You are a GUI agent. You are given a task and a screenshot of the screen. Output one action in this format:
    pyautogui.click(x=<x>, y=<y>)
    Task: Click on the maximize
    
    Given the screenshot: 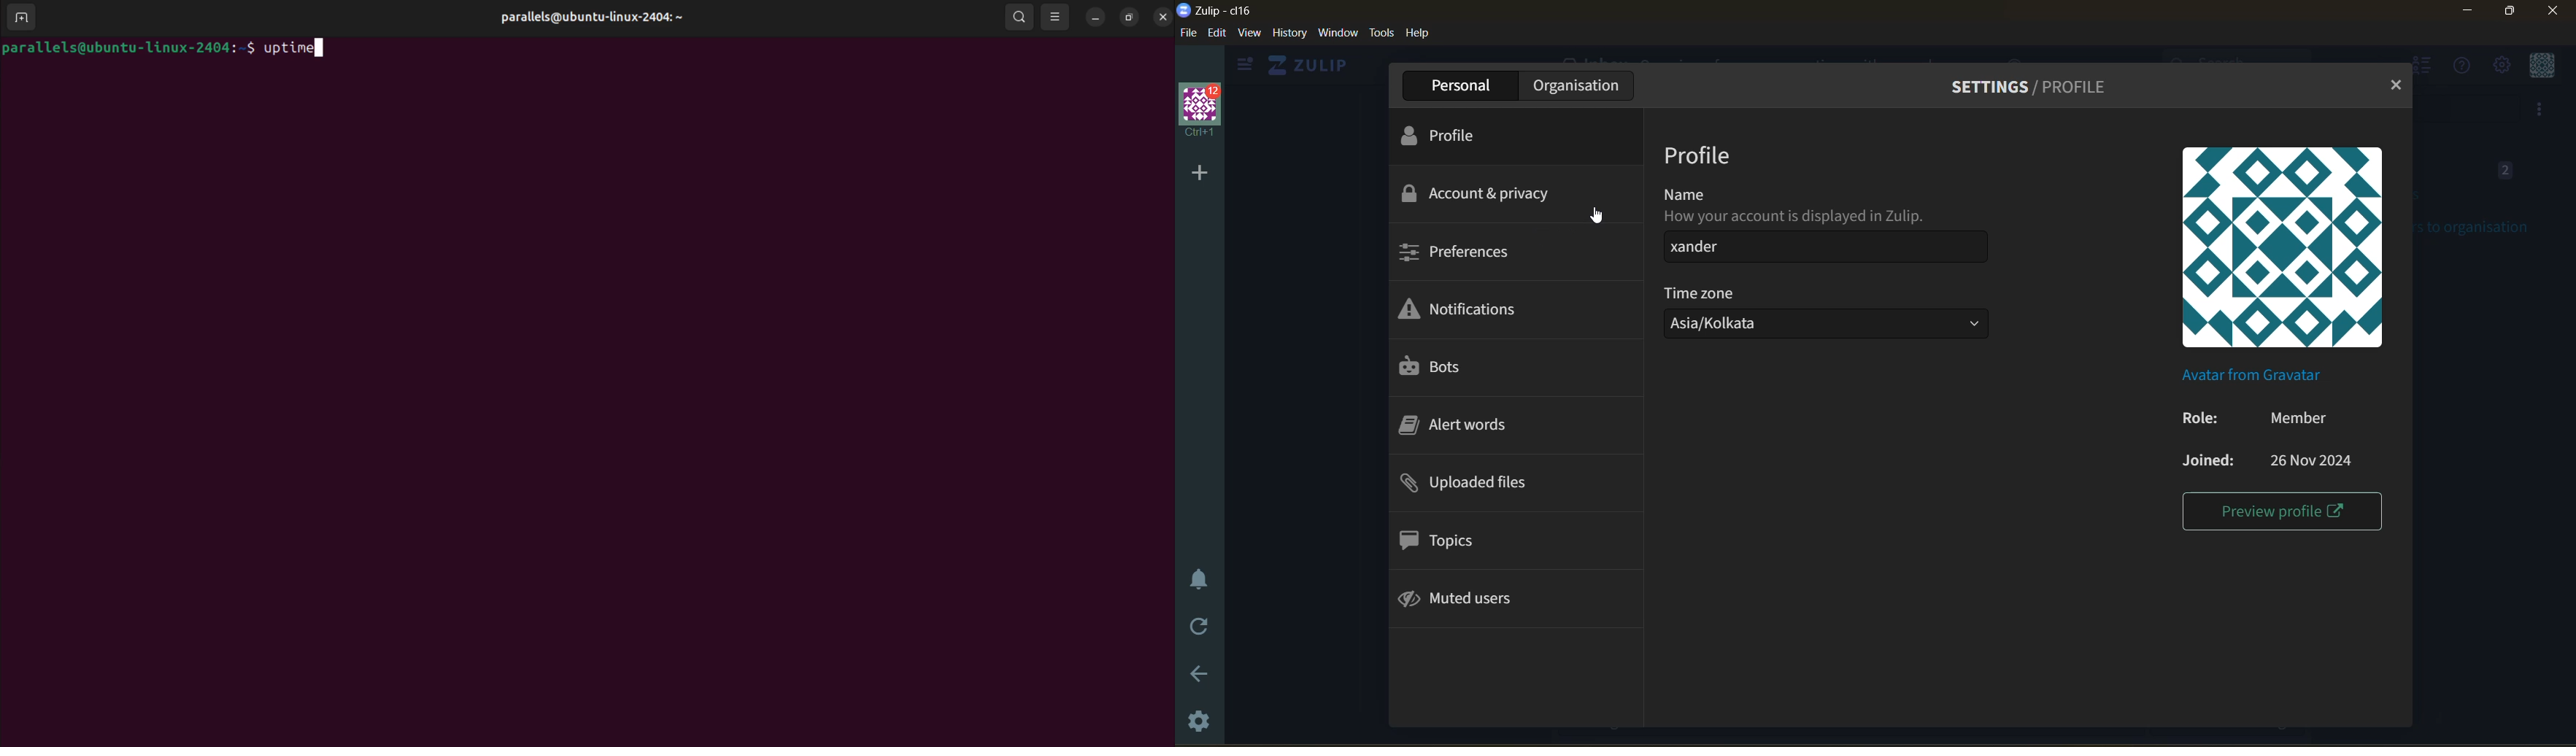 What is the action you would take?
    pyautogui.click(x=2507, y=13)
    